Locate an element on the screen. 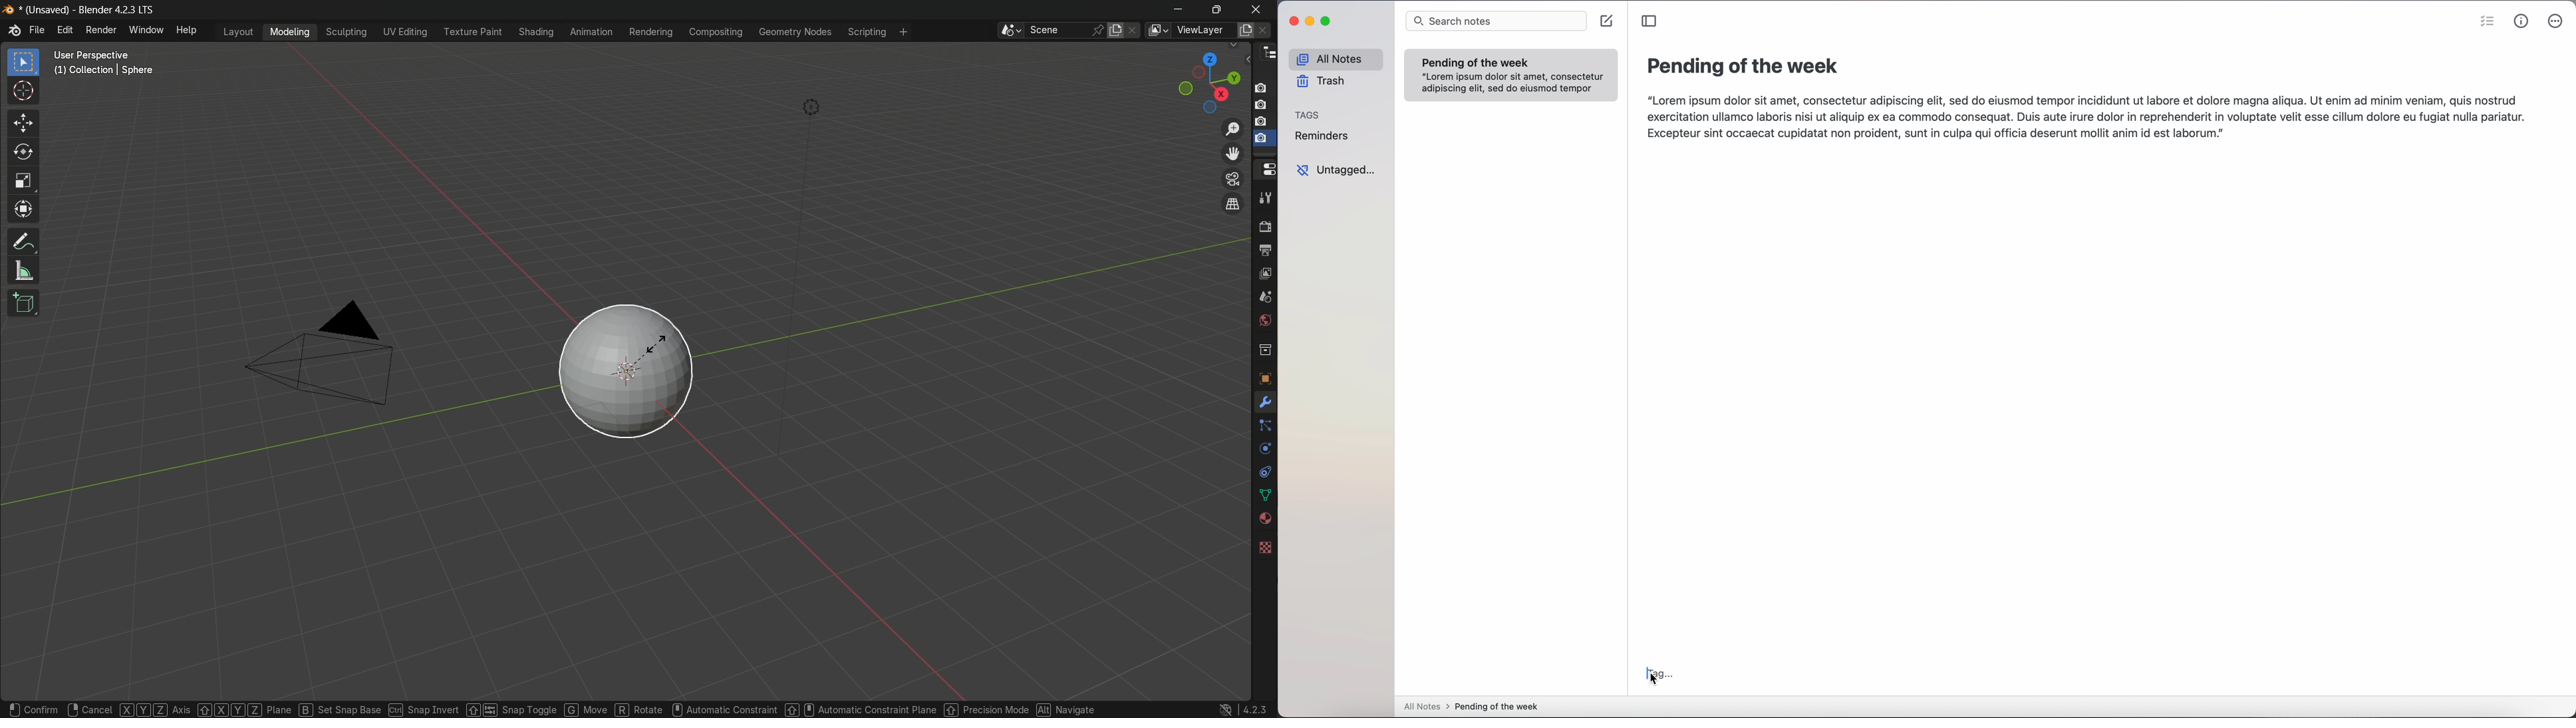 Image resolution: width=2576 pixels, height=728 pixels. maximize app is located at coordinates (1327, 21).